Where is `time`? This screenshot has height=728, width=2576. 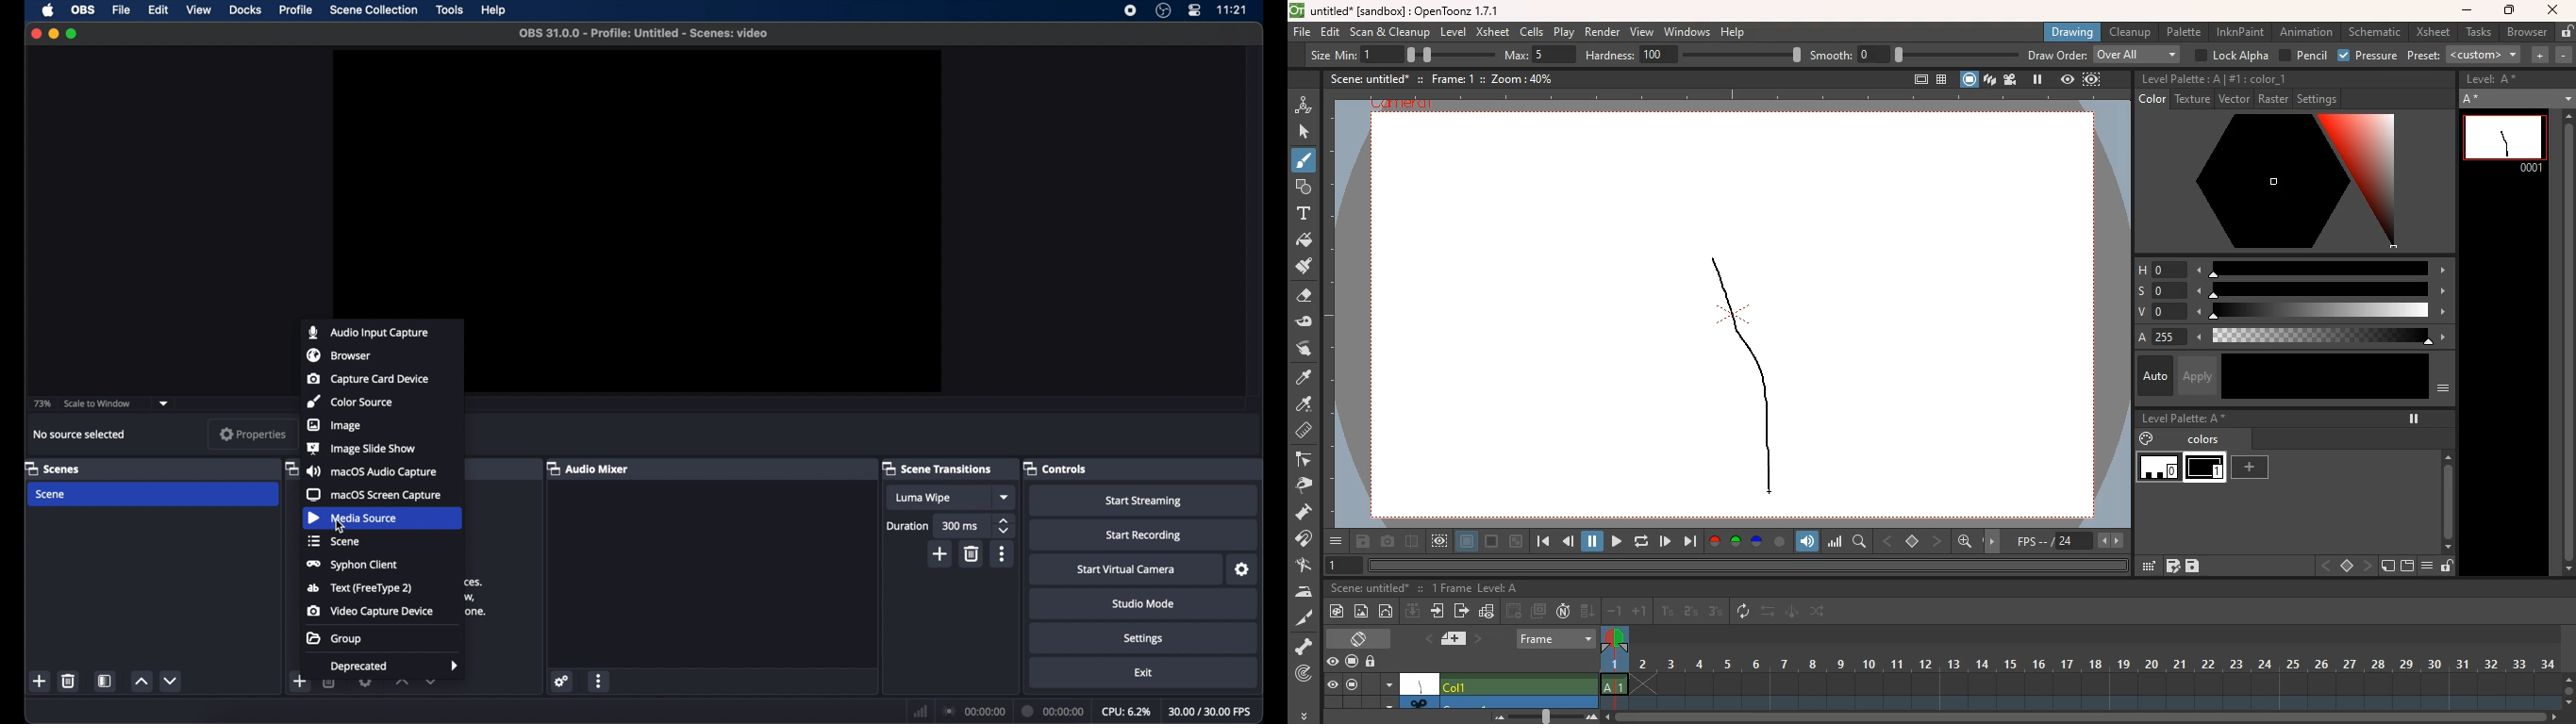 time is located at coordinates (1233, 9).